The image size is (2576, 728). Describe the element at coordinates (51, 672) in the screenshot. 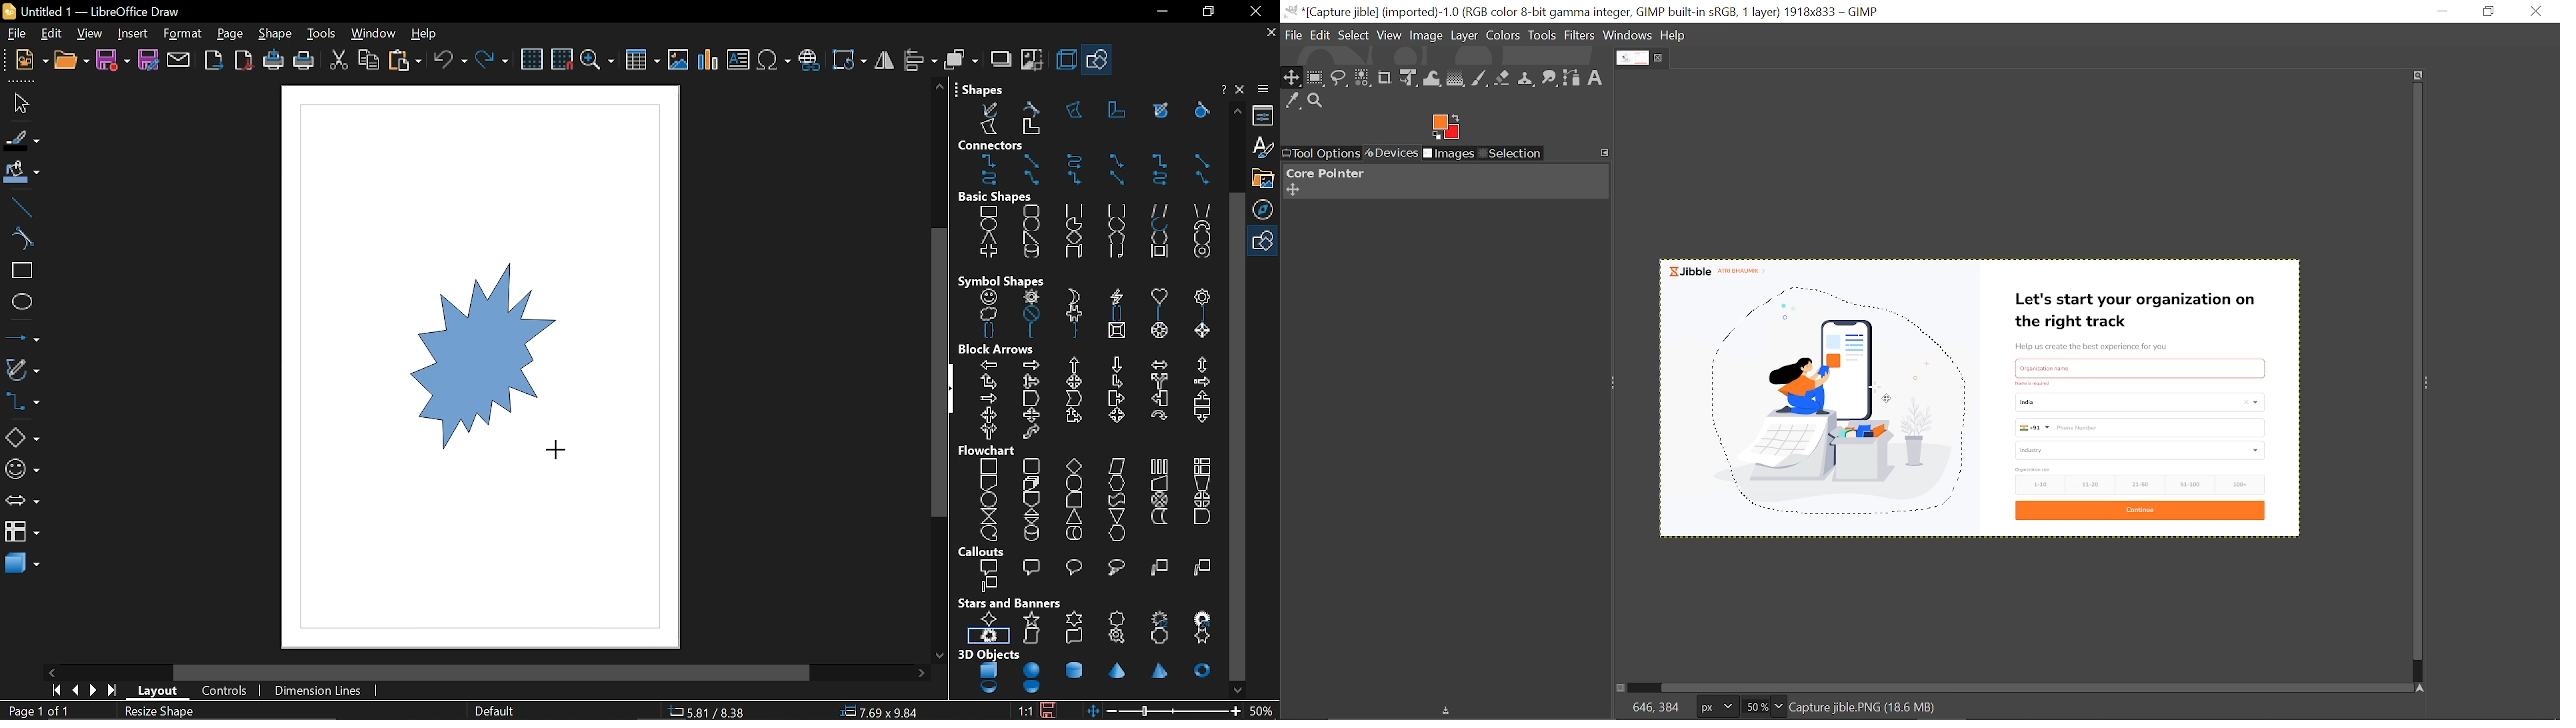

I see `Move left` at that location.